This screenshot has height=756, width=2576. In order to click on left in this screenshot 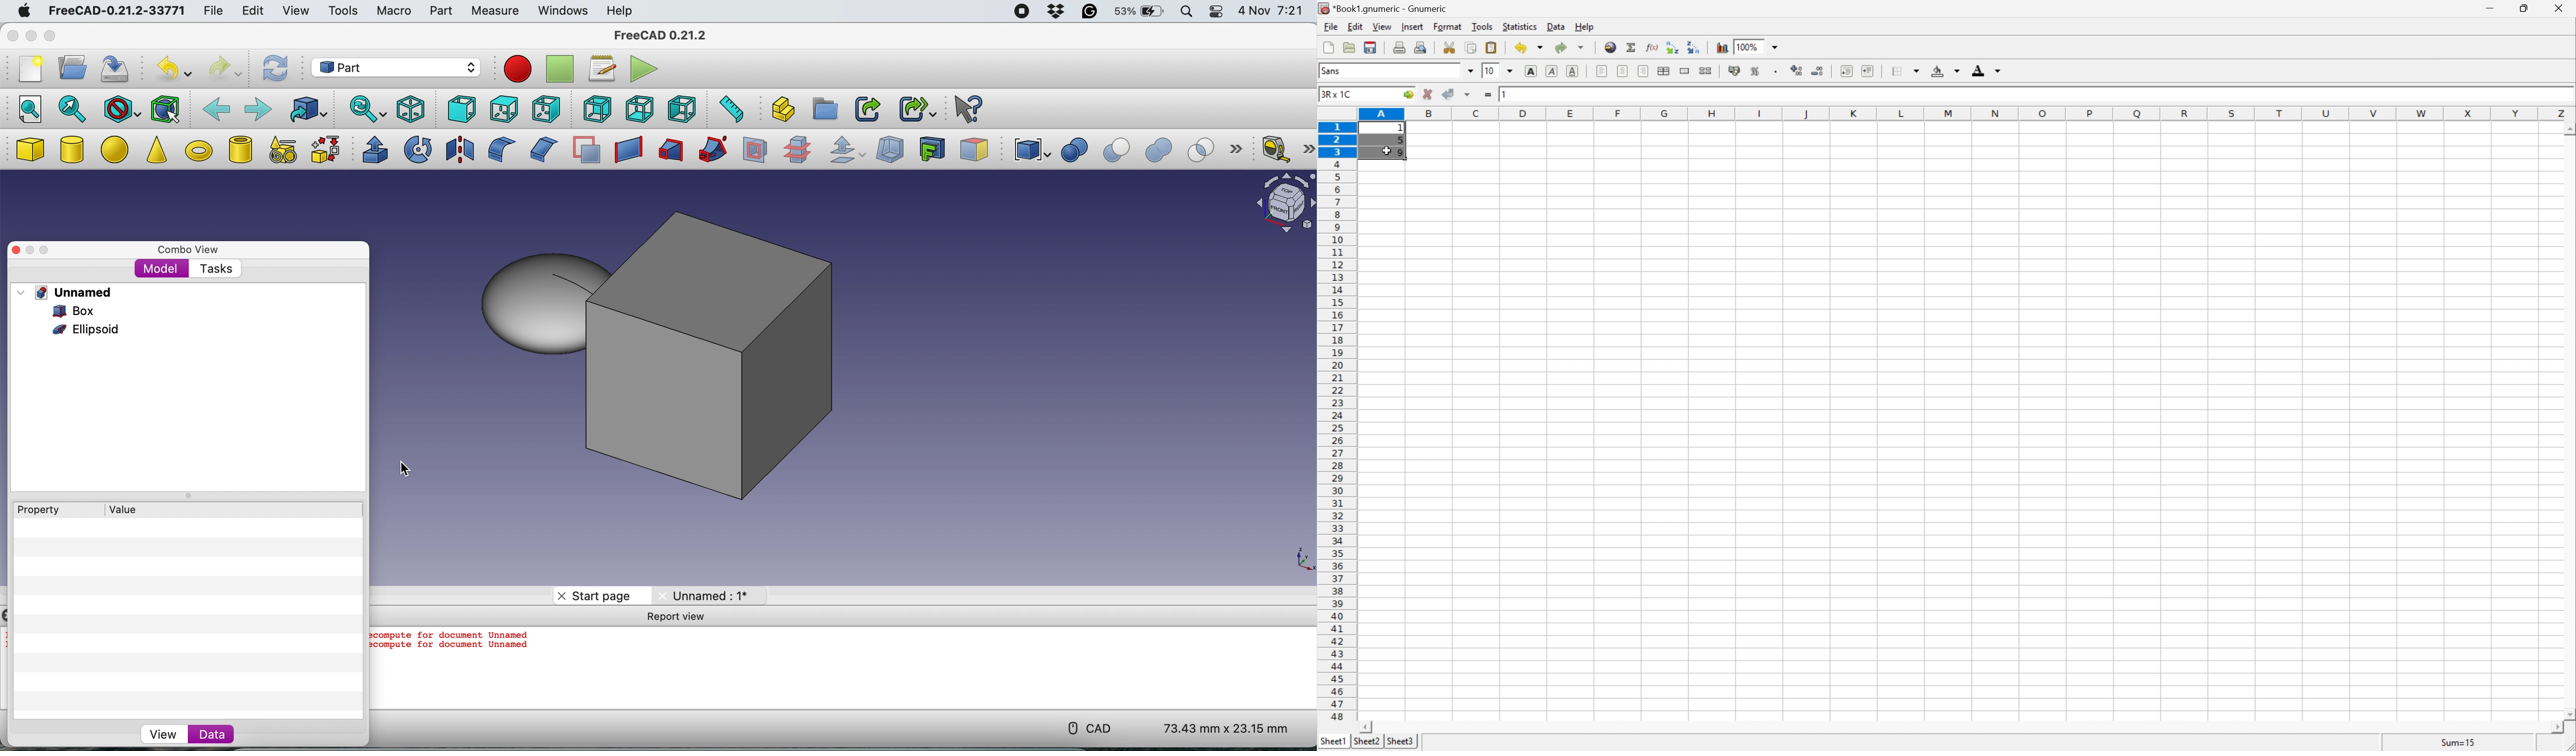, I will do `click(684, 109)`.